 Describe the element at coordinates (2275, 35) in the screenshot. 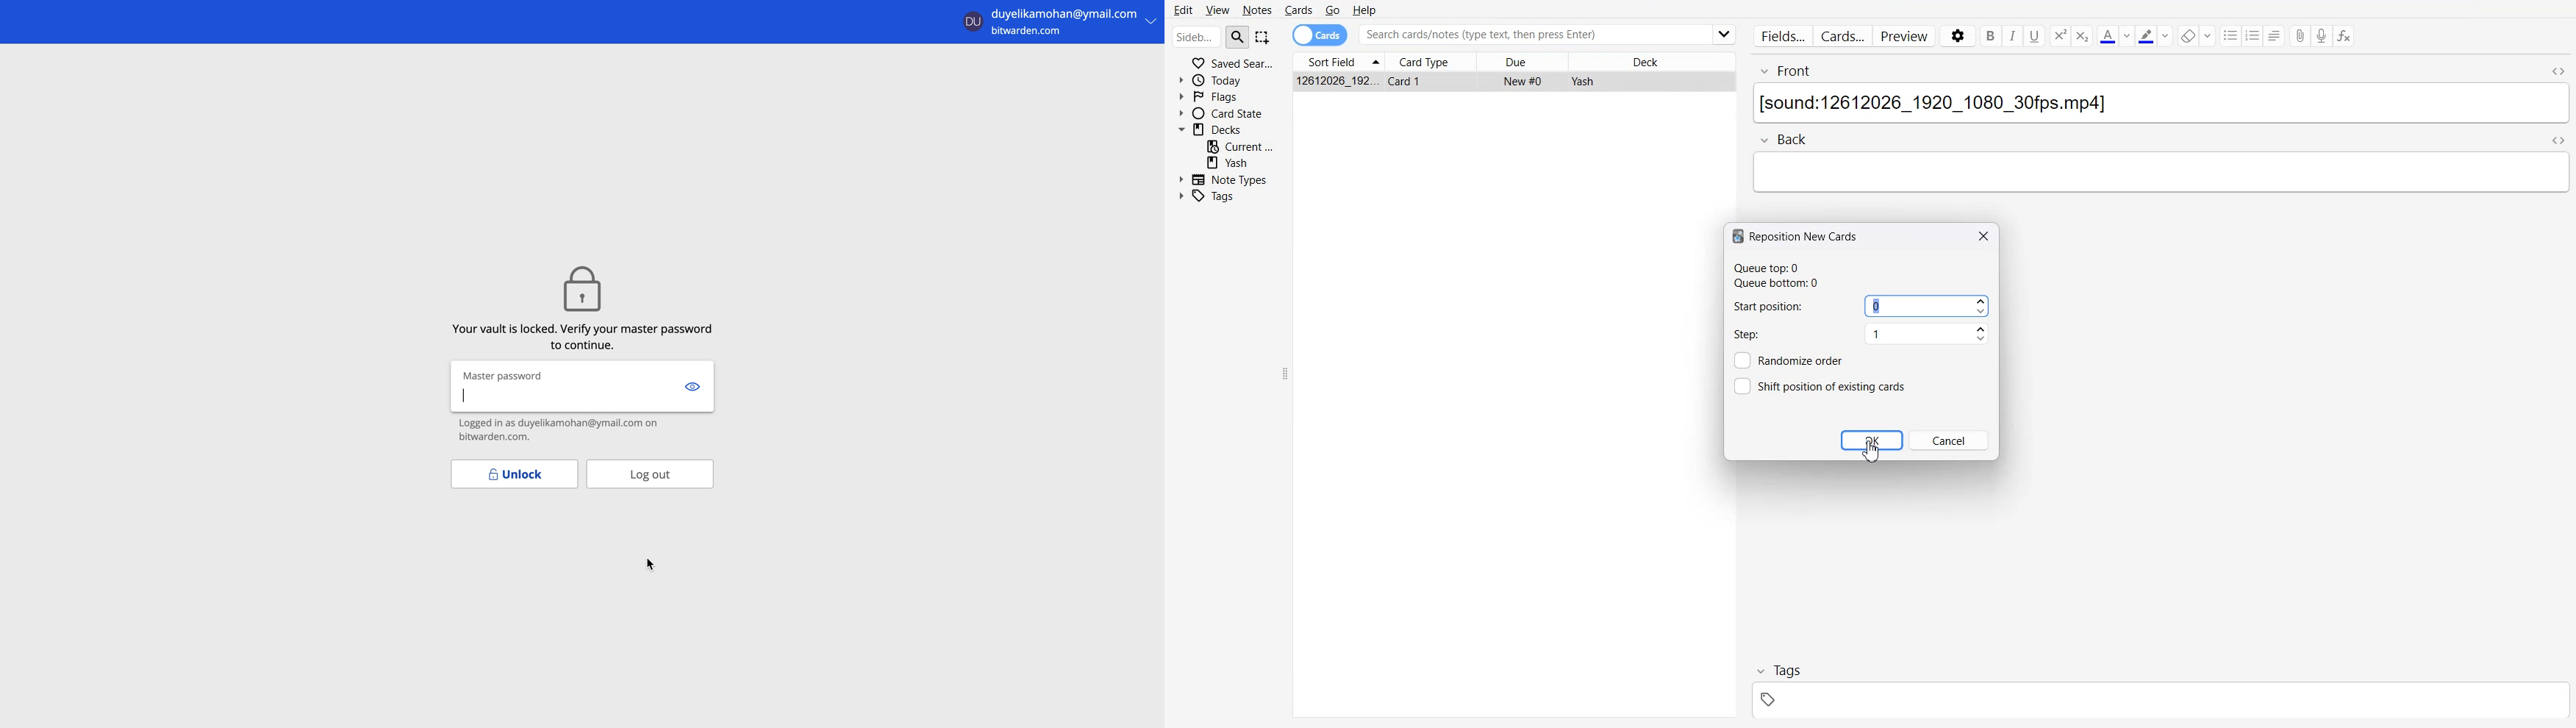

I see `Allignment` at that location.